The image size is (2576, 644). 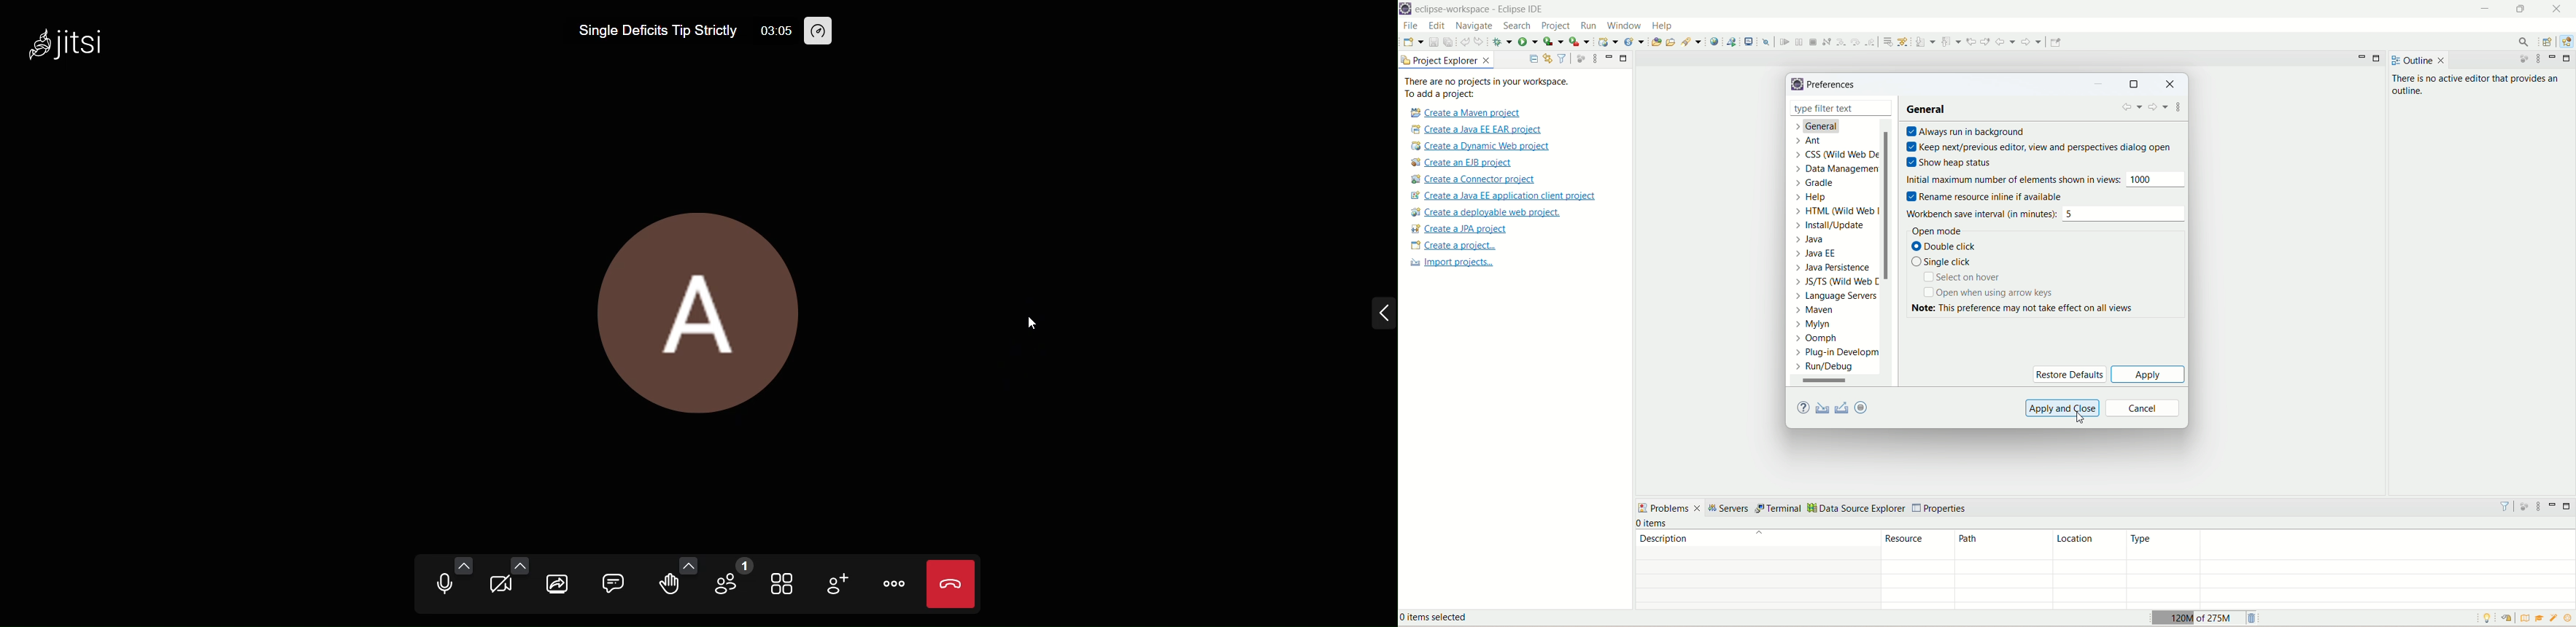 I want to click on HTML, so click(x=1839, y=213).